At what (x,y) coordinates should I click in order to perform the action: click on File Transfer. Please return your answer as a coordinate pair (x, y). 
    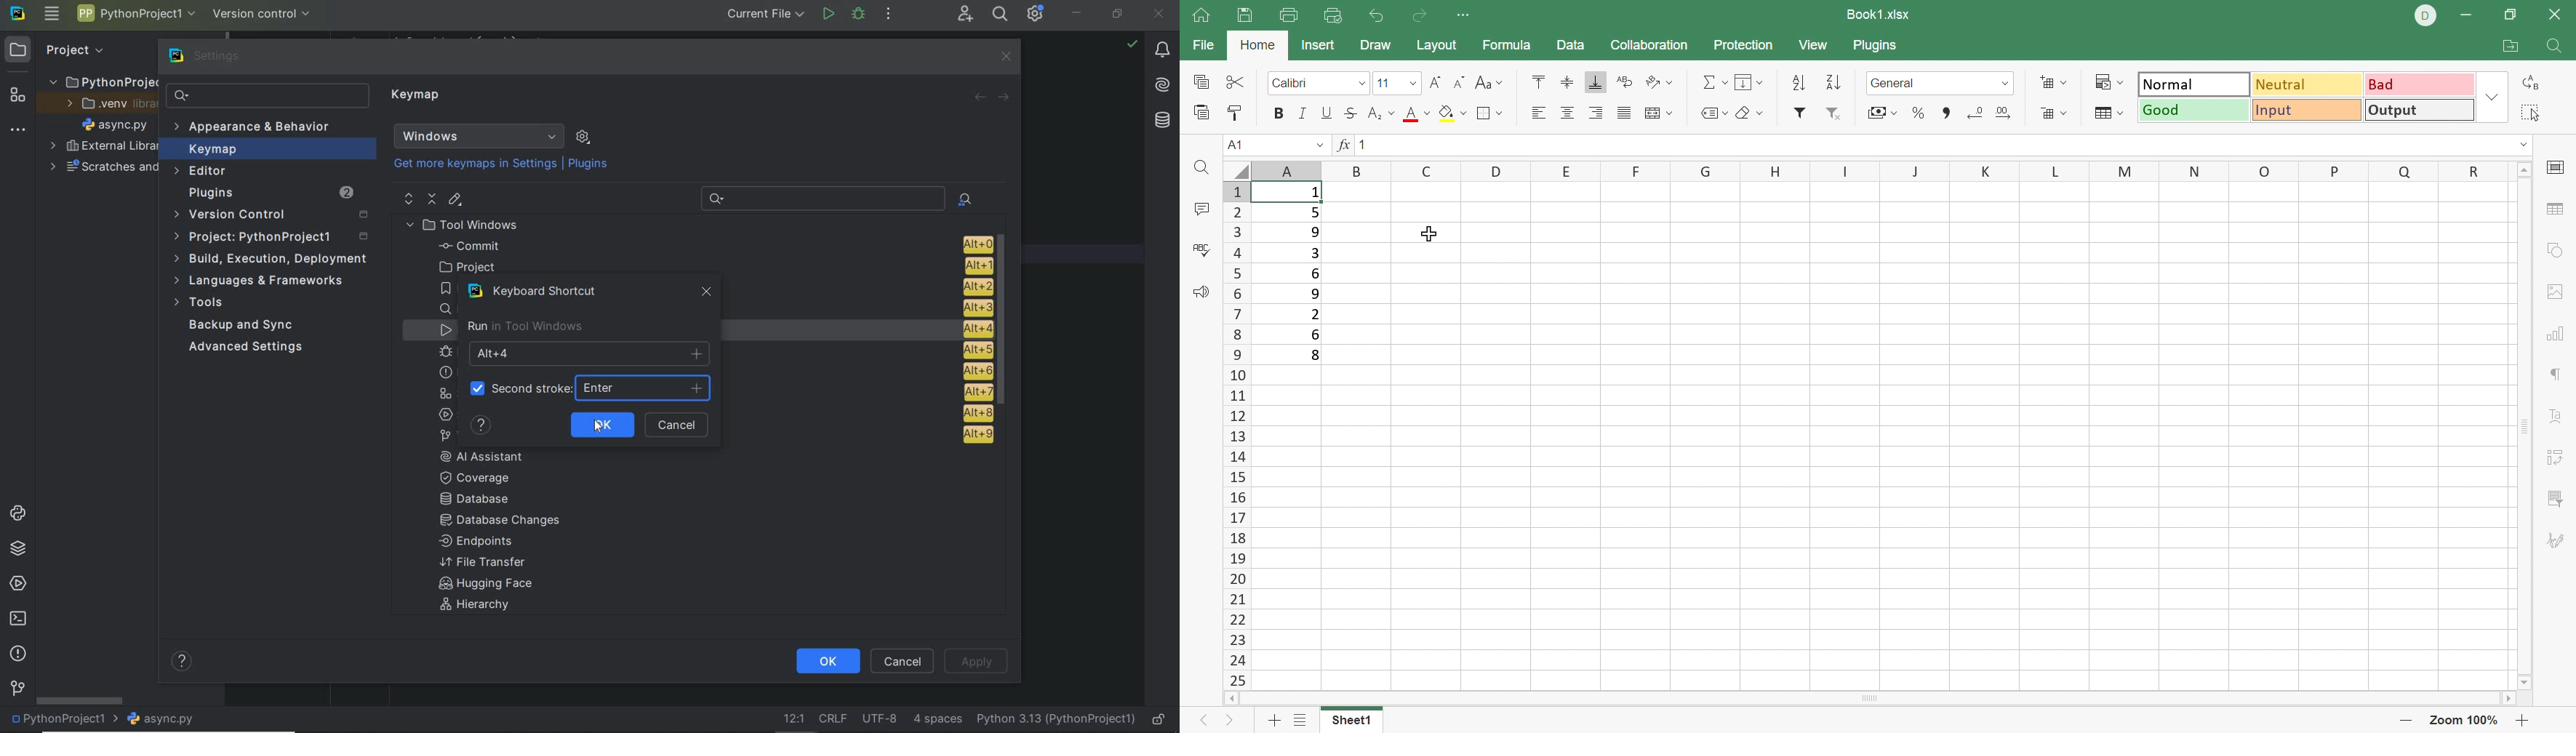
    Looking at the image, I should click on (483, 562).